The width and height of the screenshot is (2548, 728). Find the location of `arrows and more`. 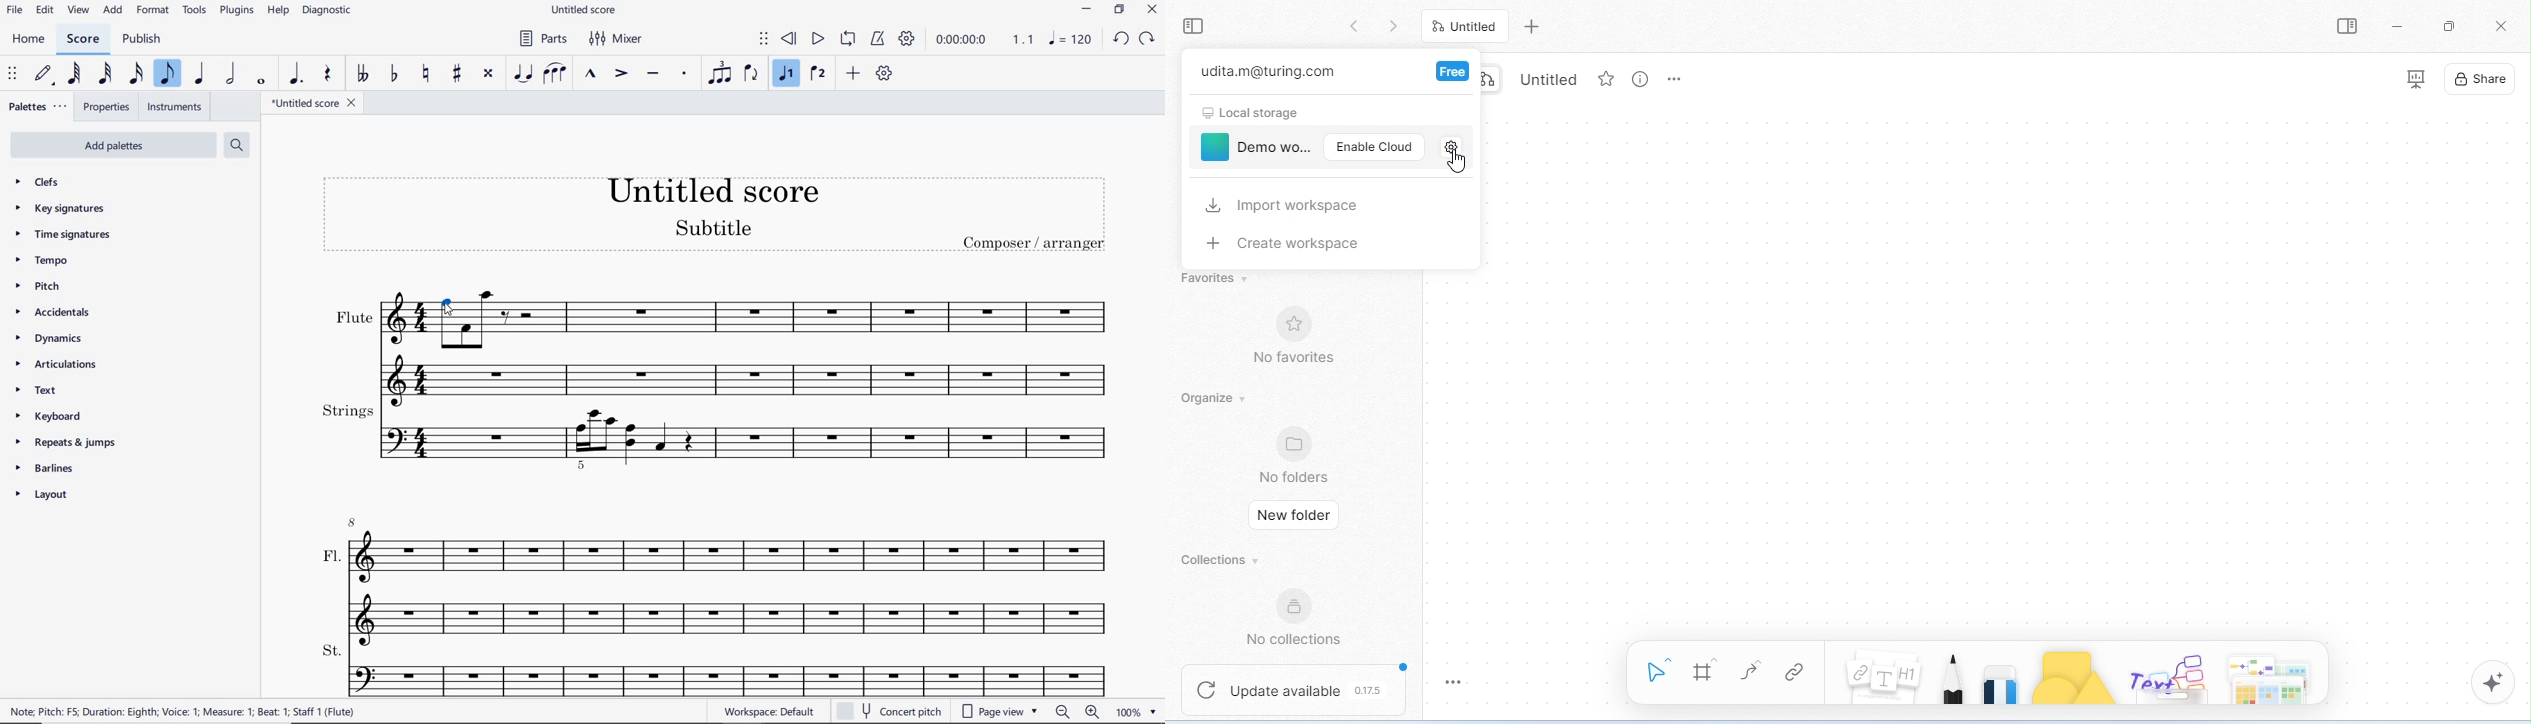

arrows and more is located at coordinates (2268, 678).